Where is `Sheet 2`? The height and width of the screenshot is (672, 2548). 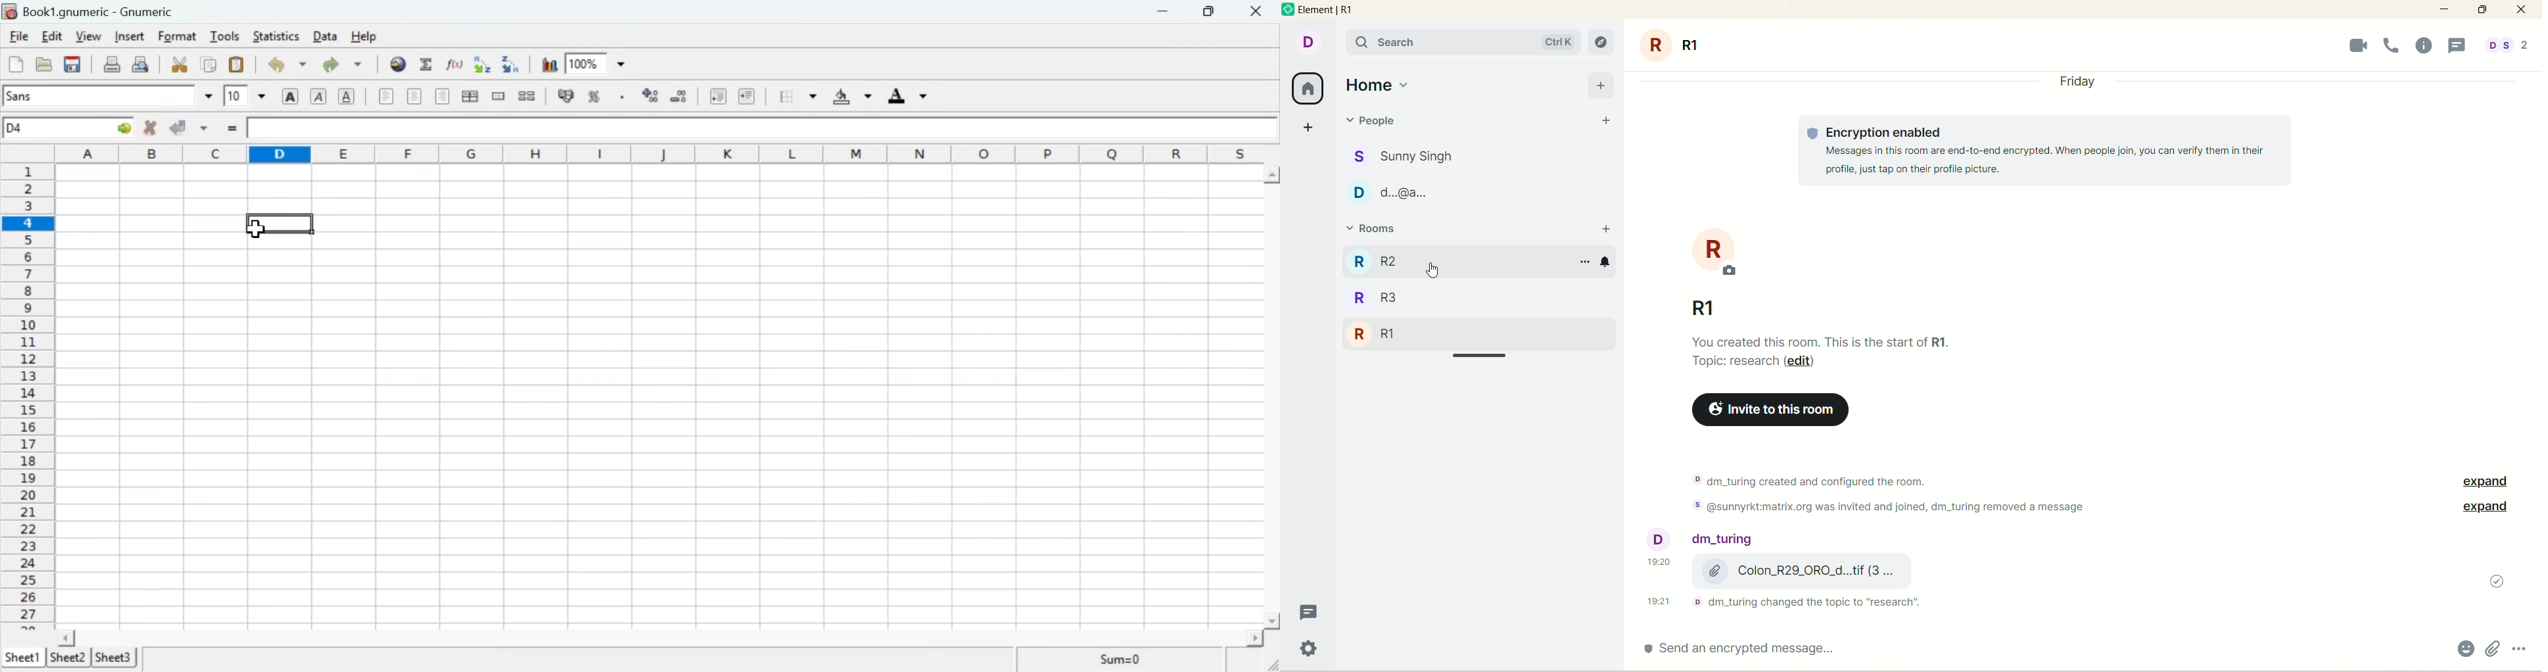 Sheet 2 is located at coordinates (70, 658).